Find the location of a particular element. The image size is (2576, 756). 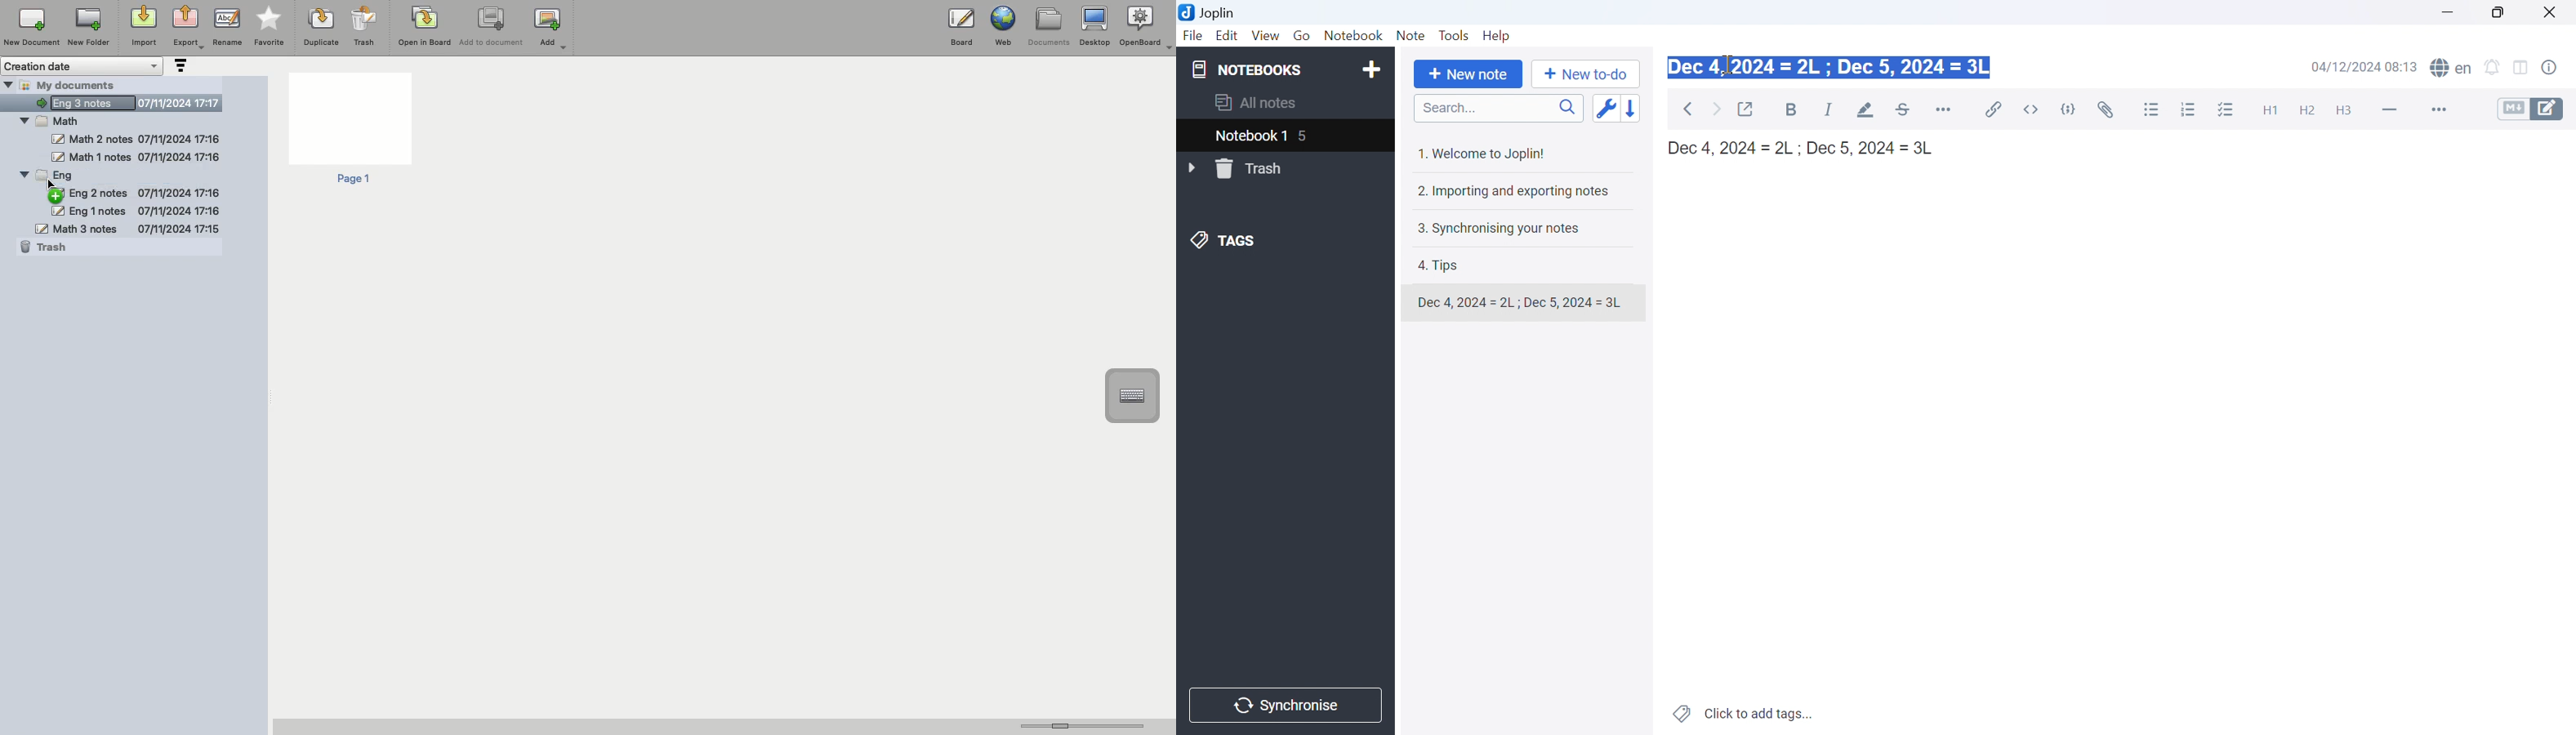

New note is located at coordinates (1468, 75).